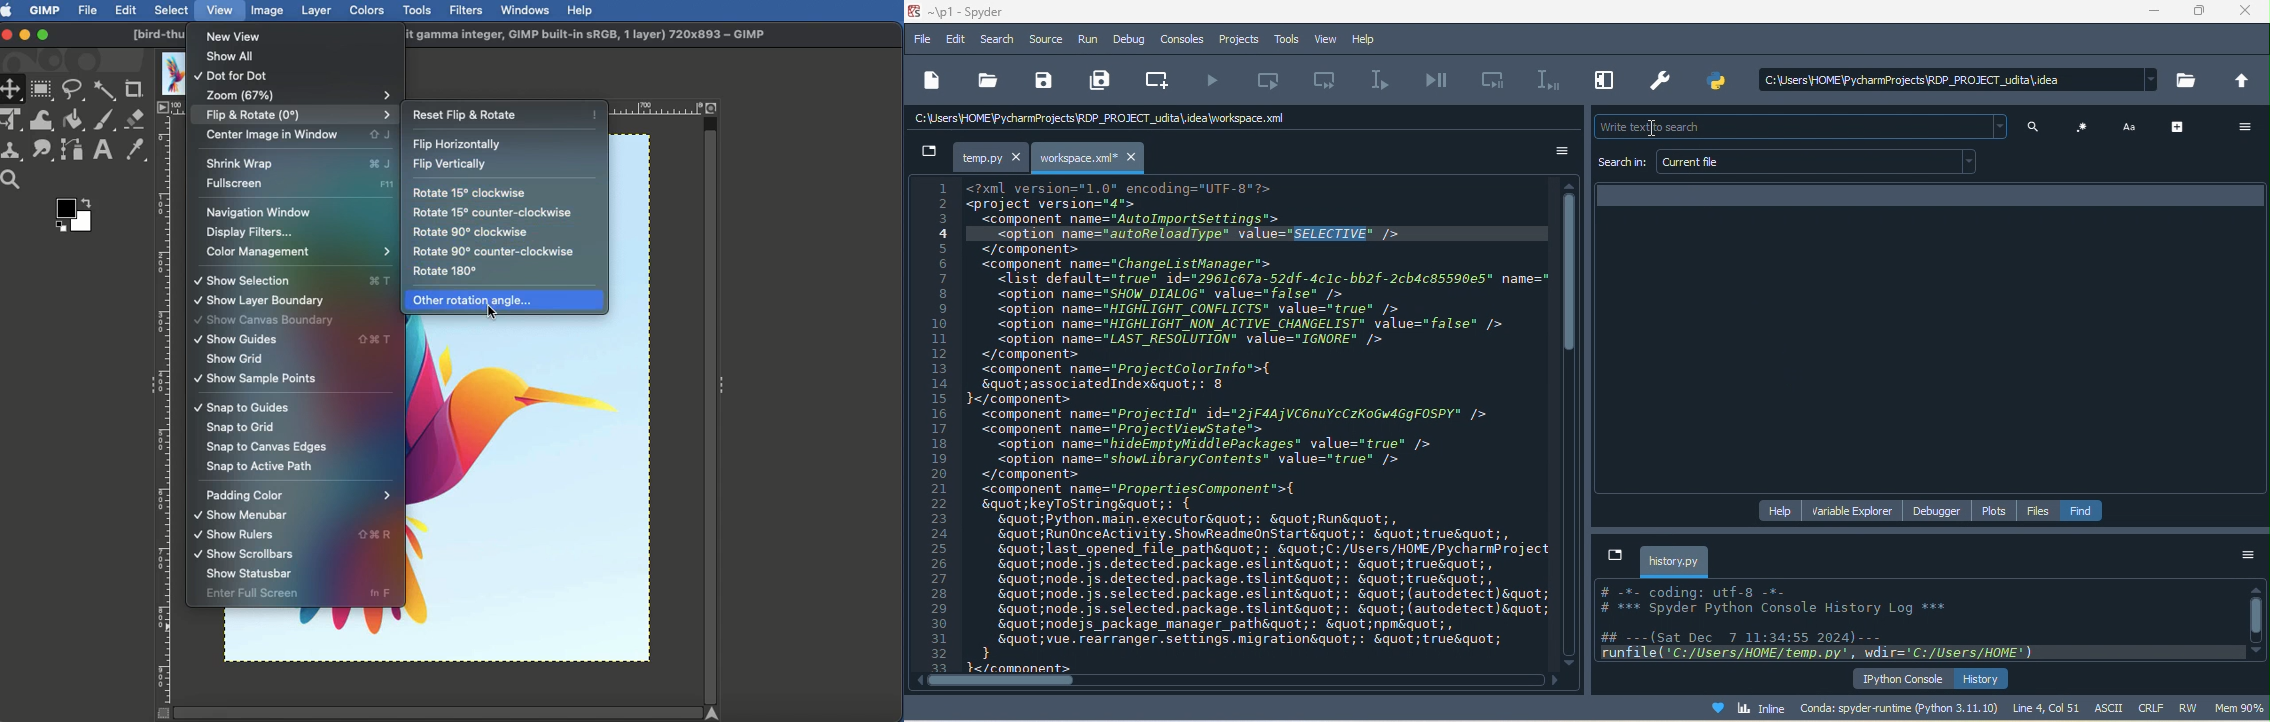  I want to click on option, so click(2247, 557).